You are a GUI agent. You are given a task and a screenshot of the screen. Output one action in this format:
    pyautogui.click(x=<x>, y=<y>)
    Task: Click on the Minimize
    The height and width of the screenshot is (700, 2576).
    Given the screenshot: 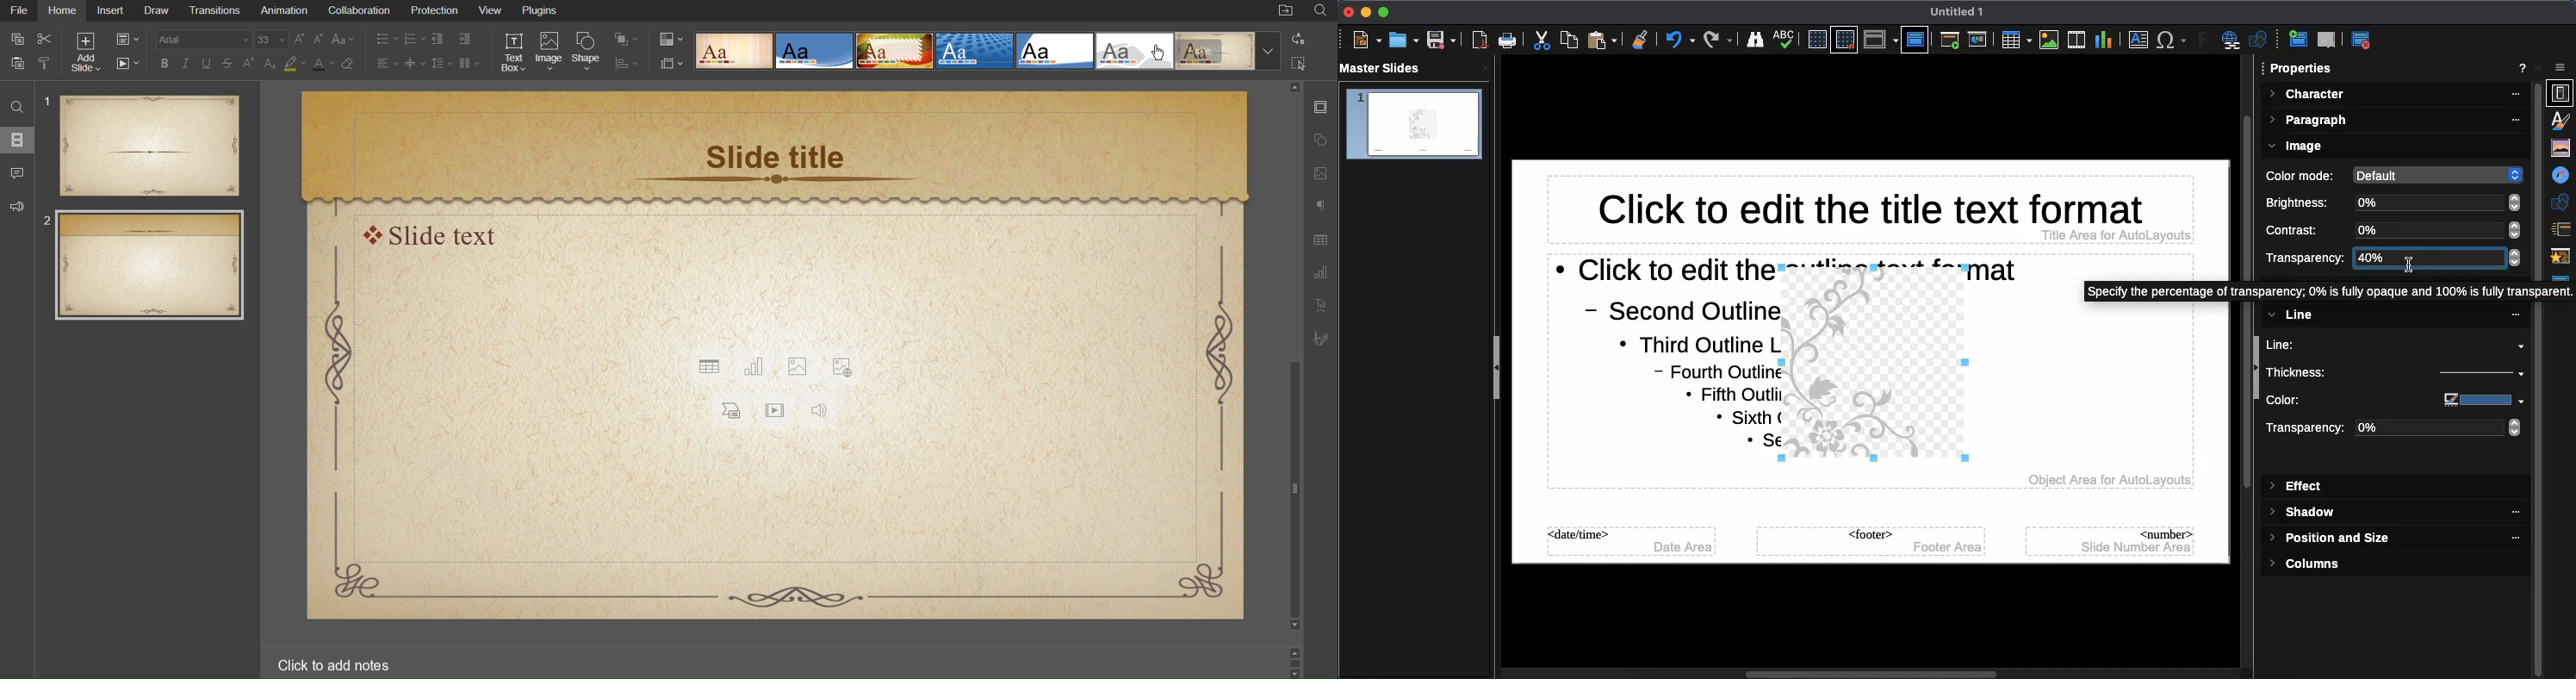 What is the action you would take?
    pyautogui.click(x=1363, y=12)
    